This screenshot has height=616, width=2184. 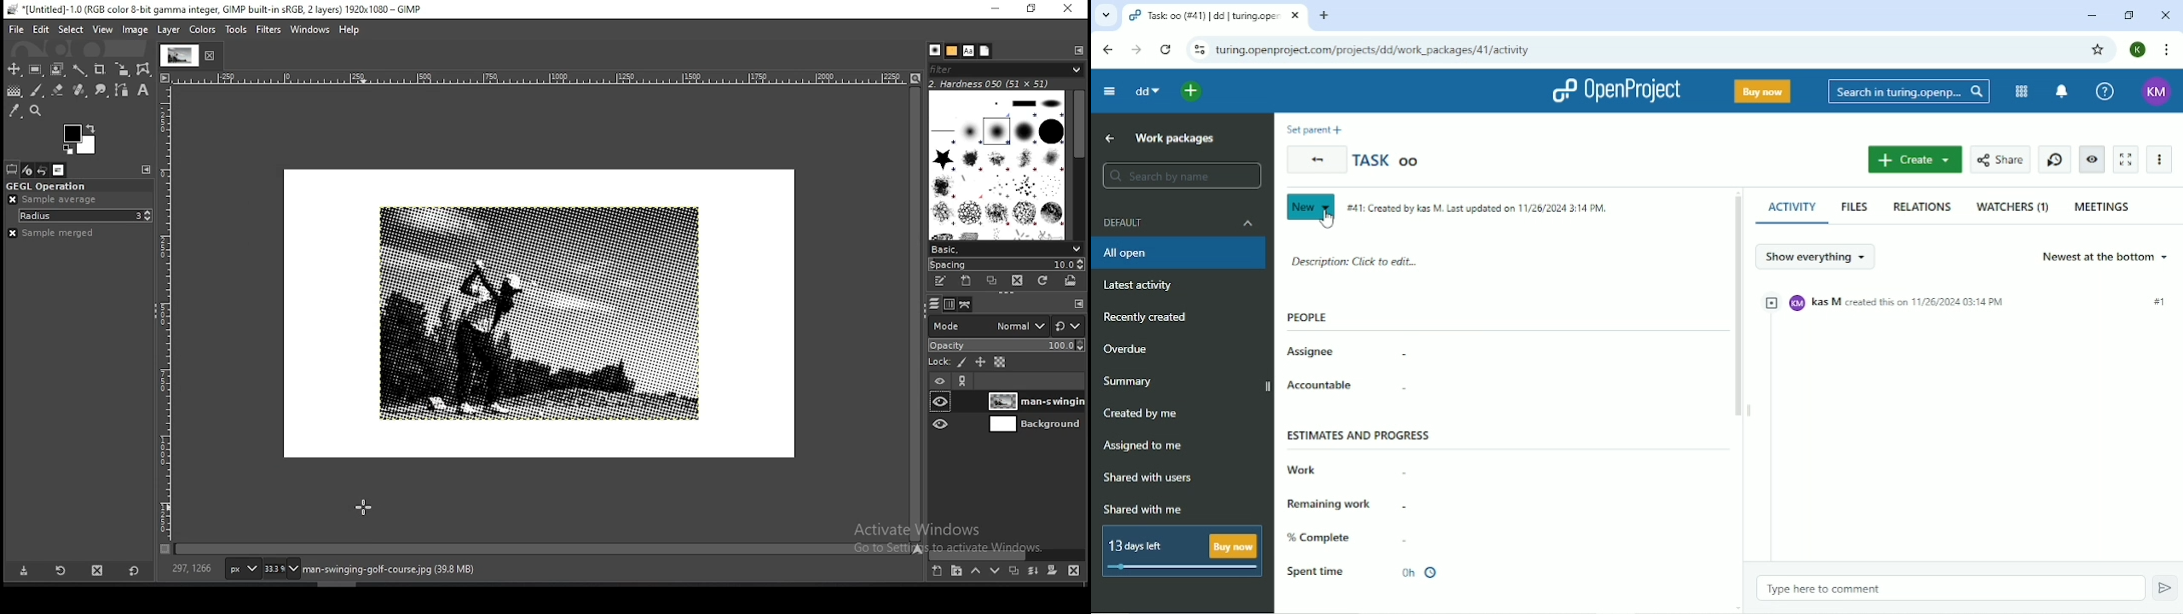 What do you see at coordinates (1301, 470) in the screenshot?
I see `Work` at bounding box center [1301, 470].